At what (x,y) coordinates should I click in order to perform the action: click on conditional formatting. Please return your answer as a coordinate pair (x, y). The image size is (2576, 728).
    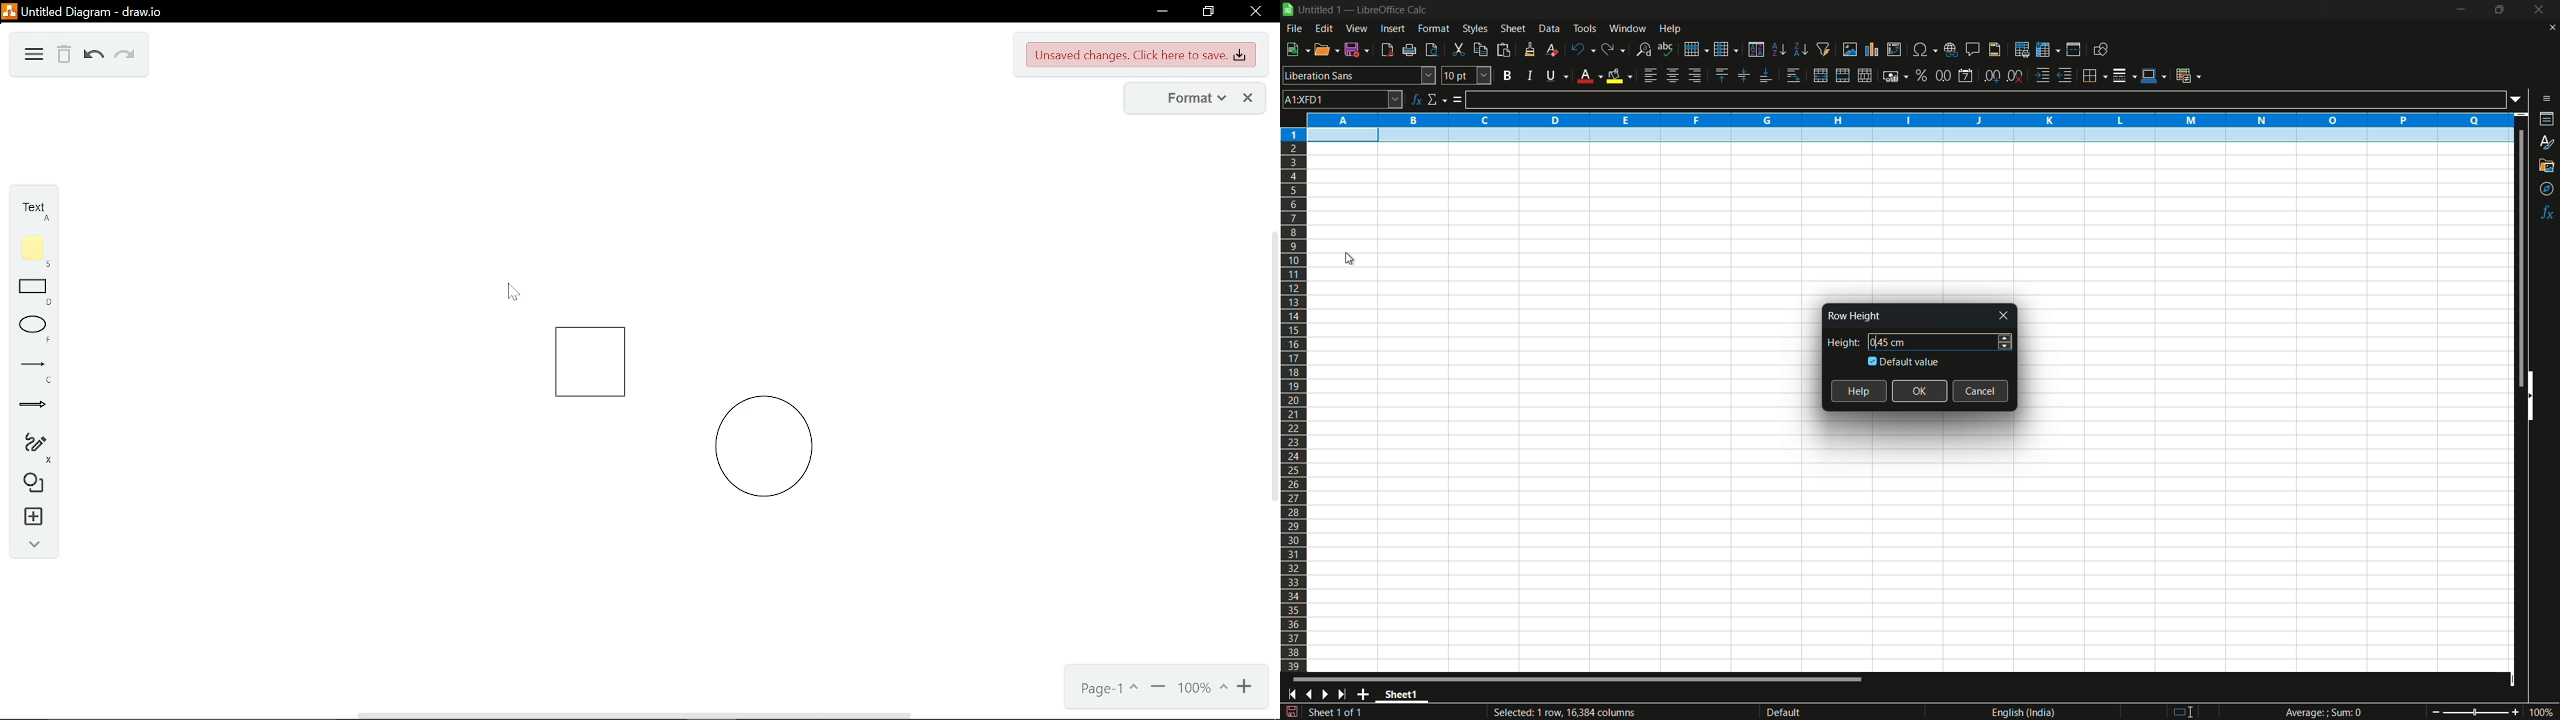
    Looking at the image, I should click on (2187, 75).